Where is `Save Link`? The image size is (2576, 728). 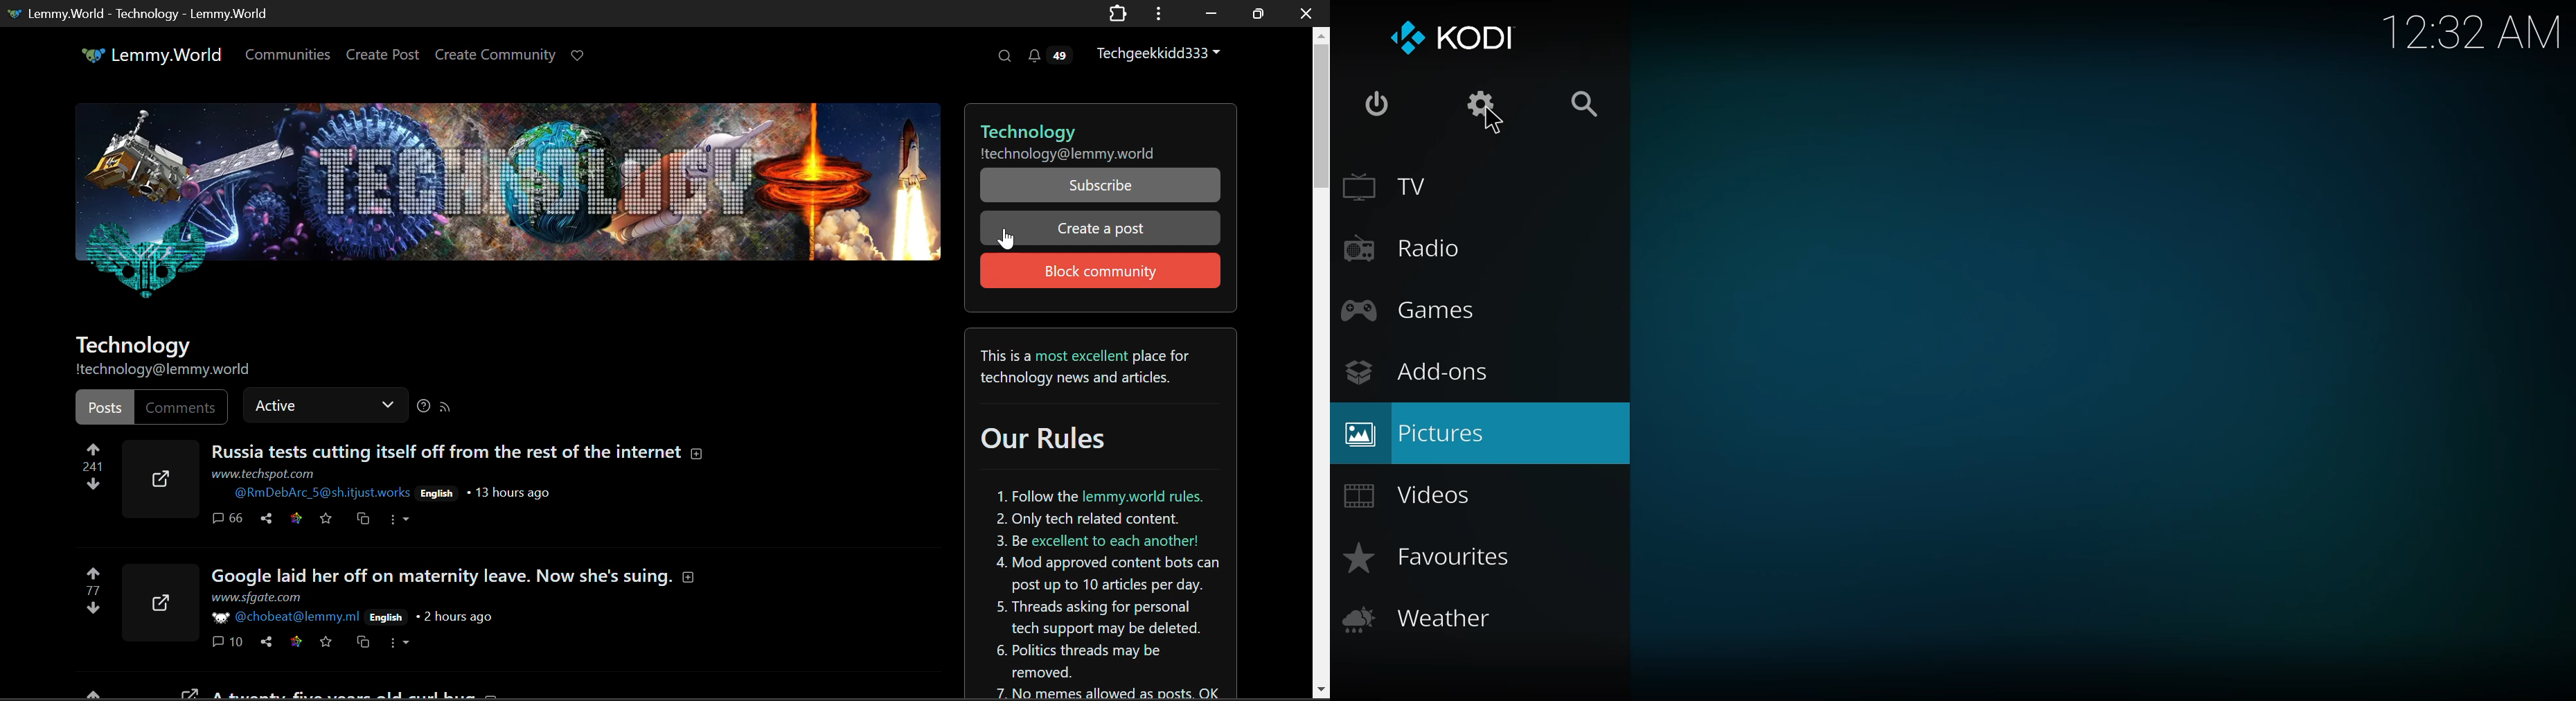
Save Link is located at coordinates (294, 518).